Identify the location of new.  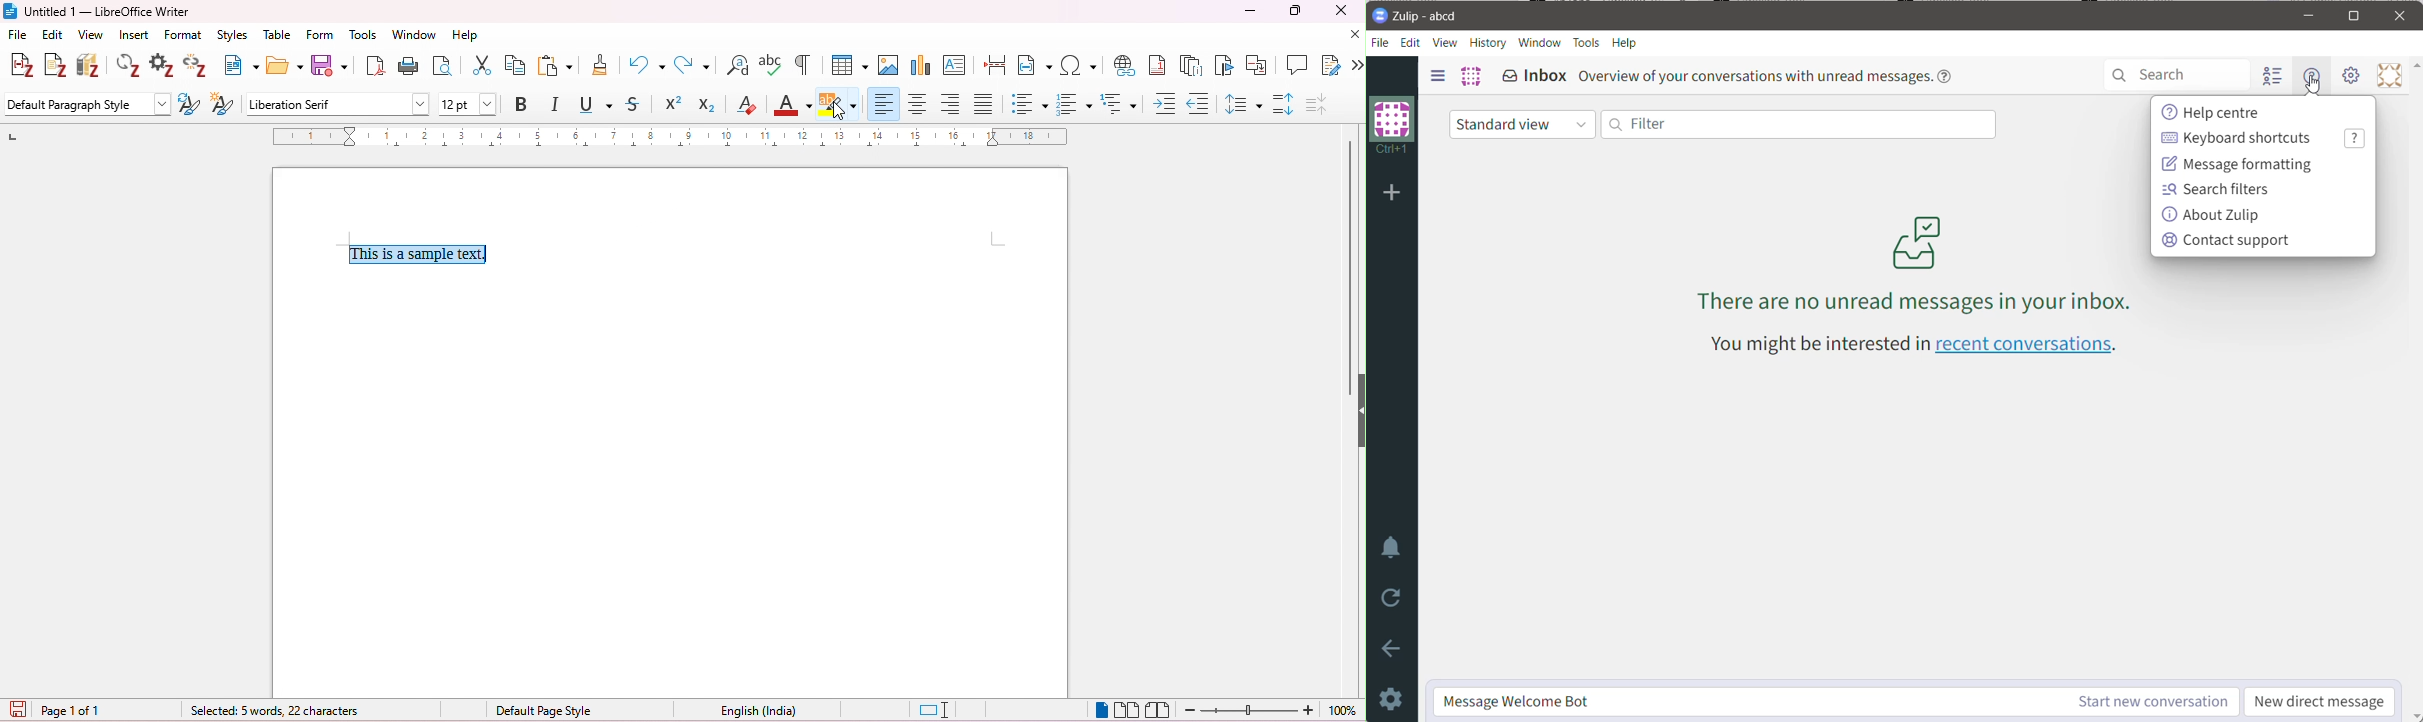
(242, 66).